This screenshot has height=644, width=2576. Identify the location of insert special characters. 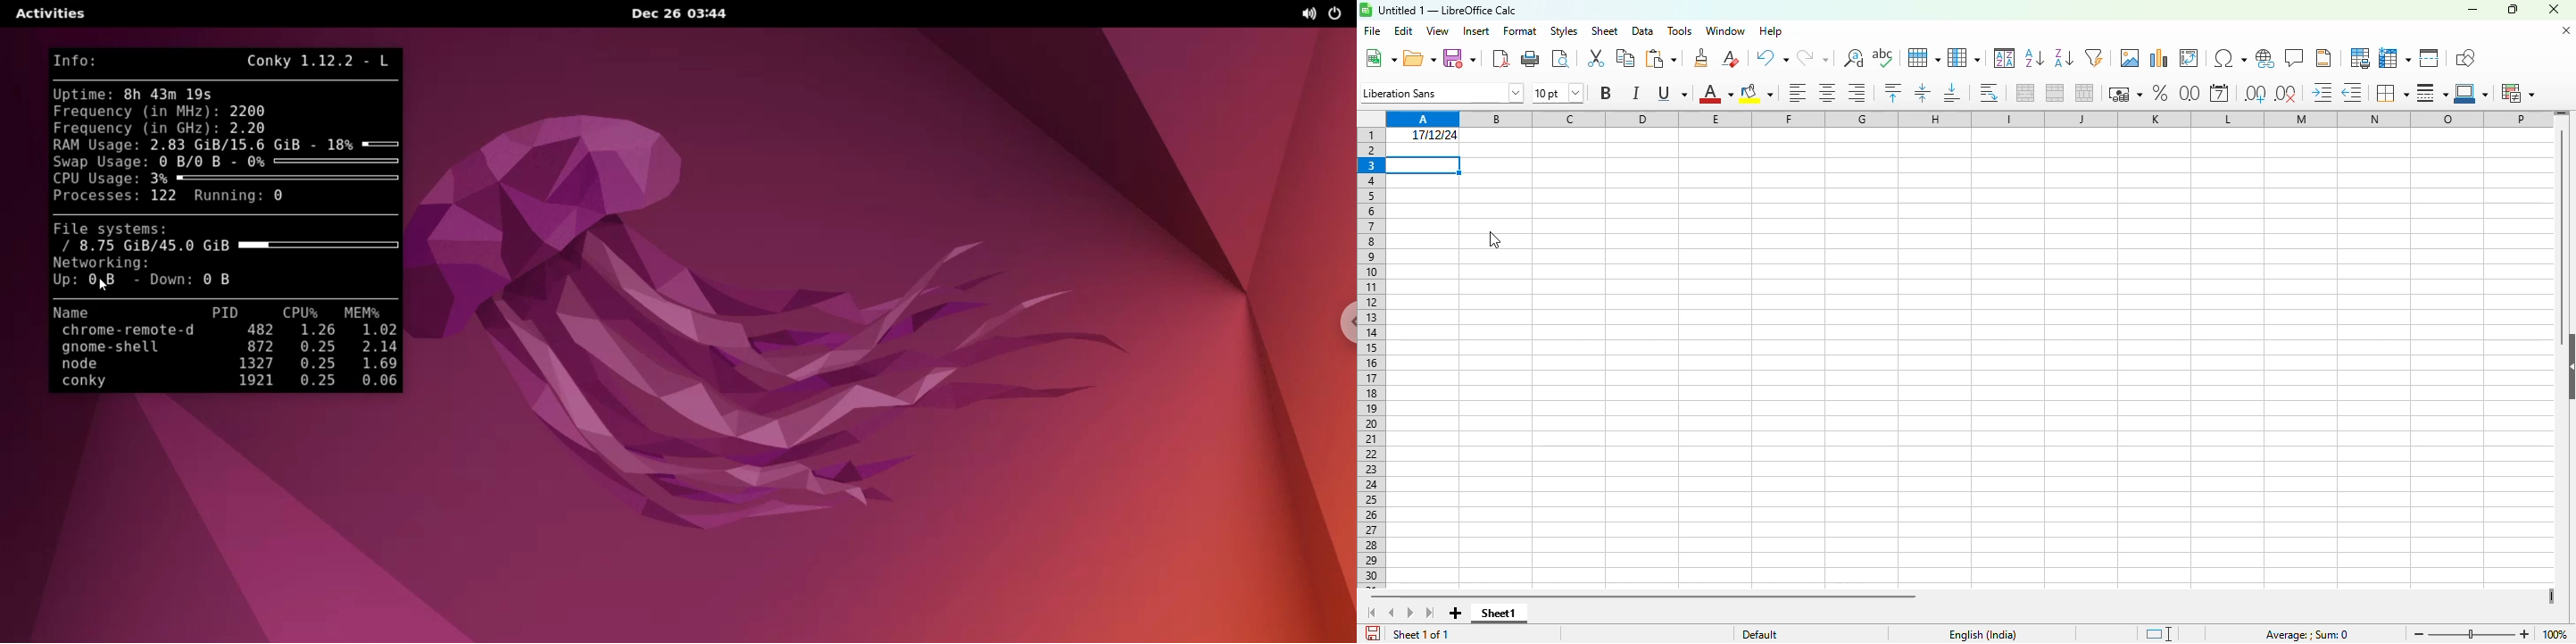
(2230, 58).